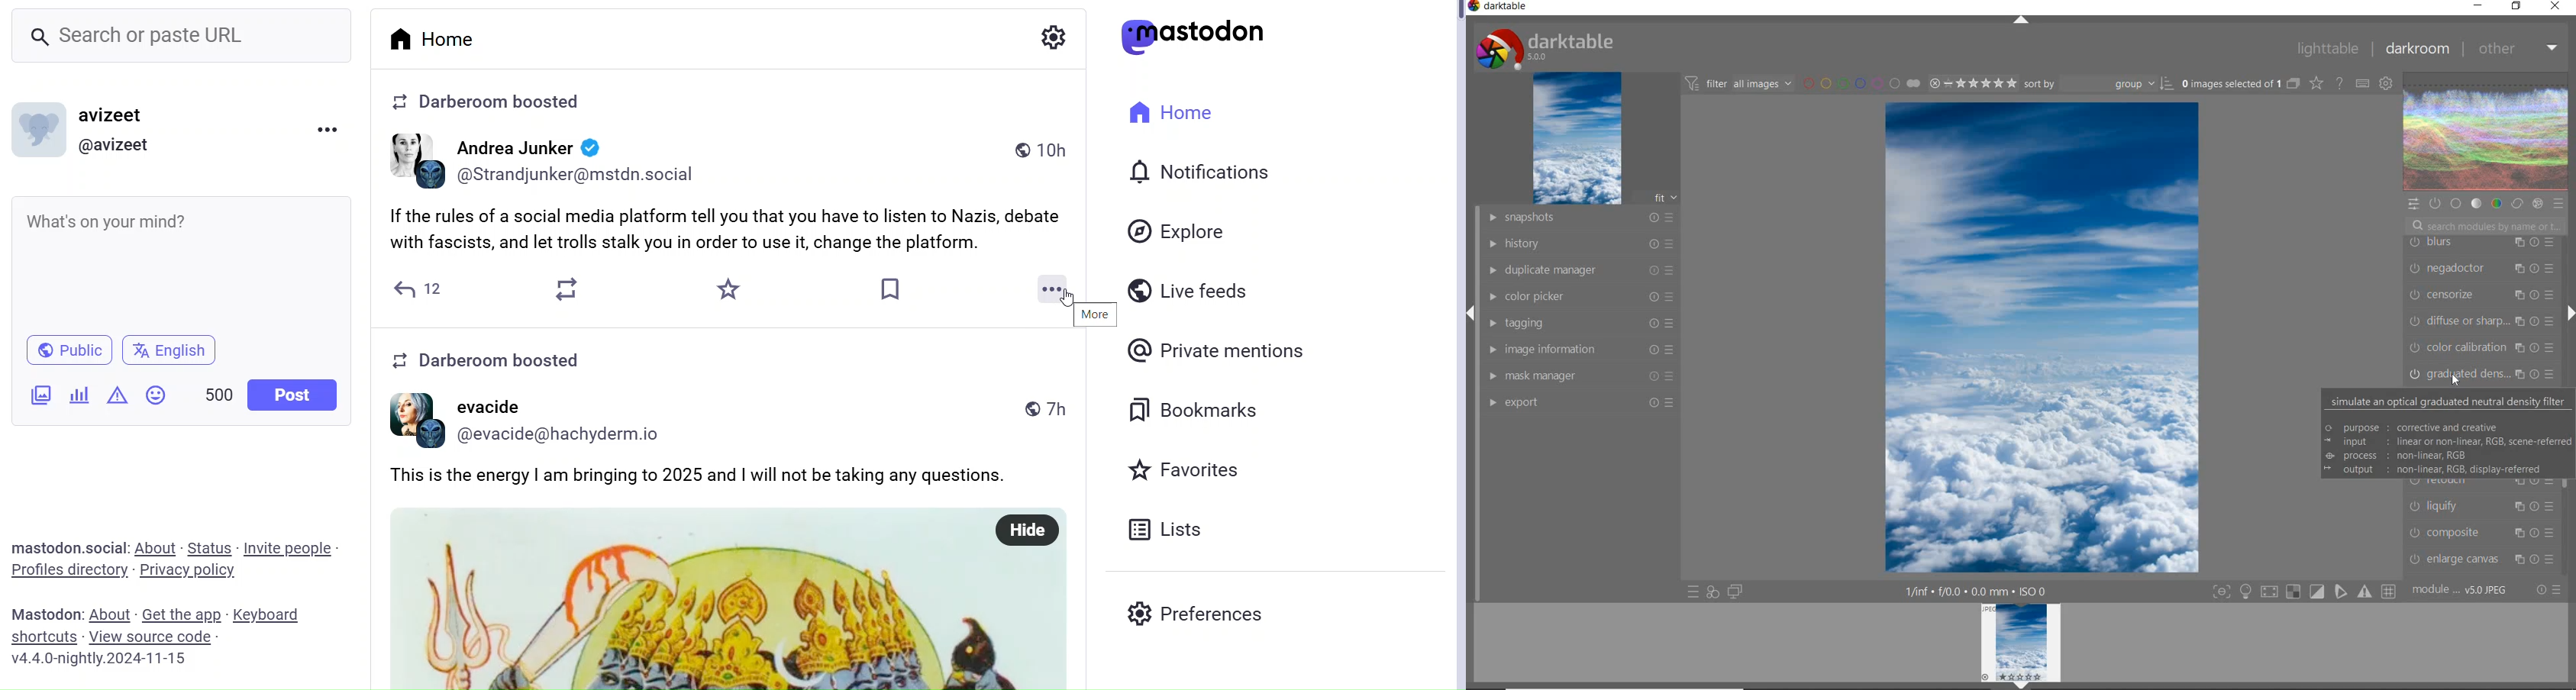 The height and width of the screenshot is (700, 2576). What do you see at coordinates (1580, 402) in the screenshot?
I see `EXPORT` at bounding box center [1580, 402].